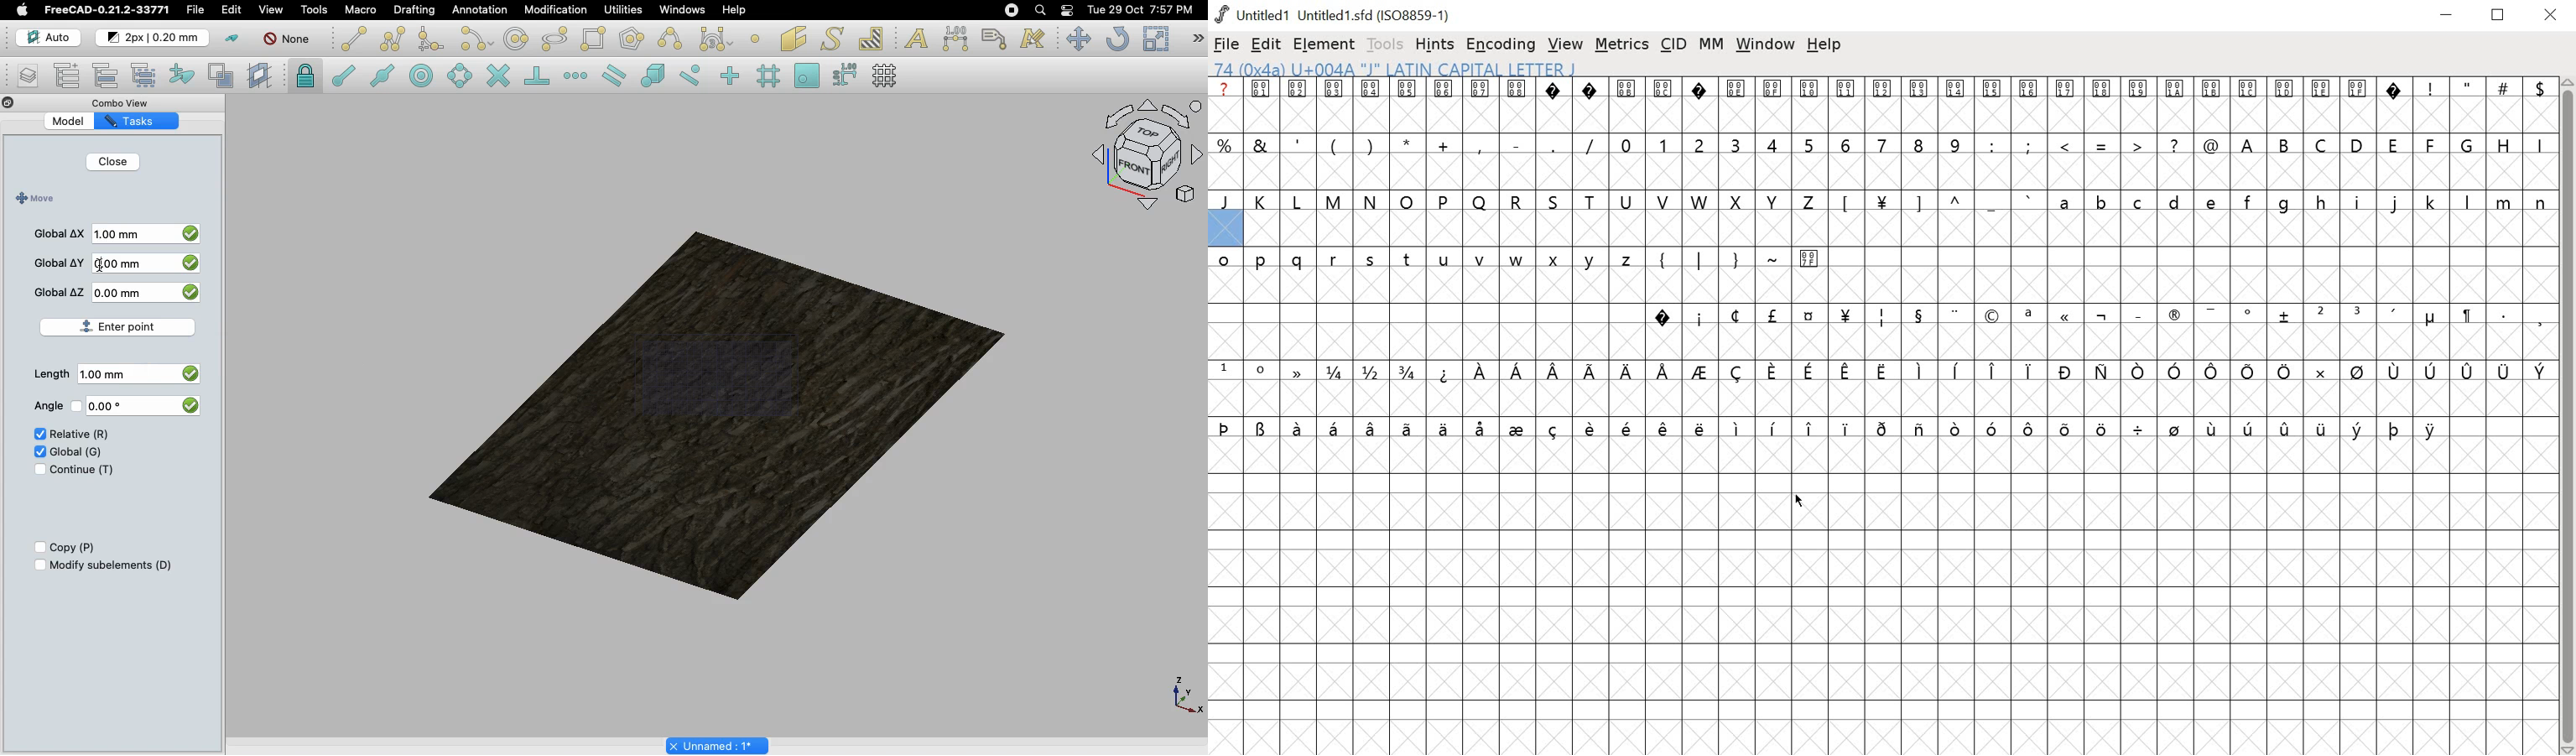 Image resolution: width=2576 pixels, height=756 pixels. I want to click on checkbox, so click(189, 404).